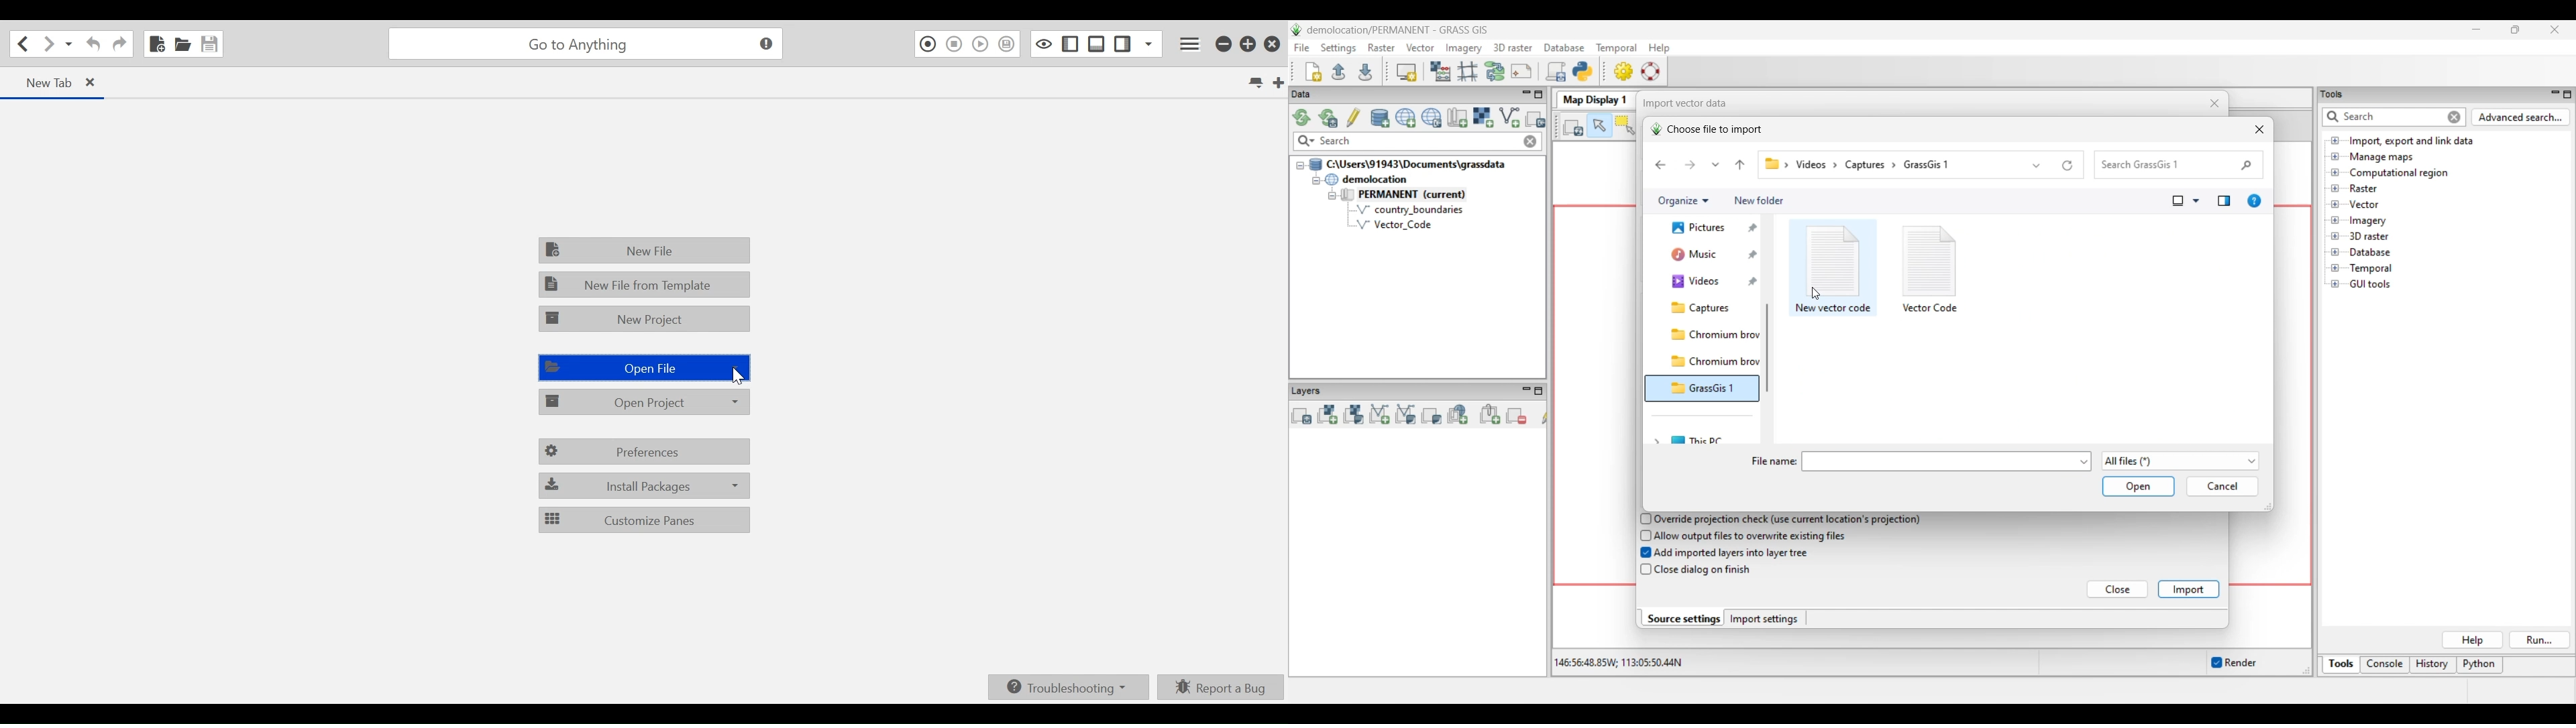 The height and width of the screenshot is (728, 2576). Describe the element at coordinates (1222, 688) in the screenshot. I see `Report a bug` at that location.